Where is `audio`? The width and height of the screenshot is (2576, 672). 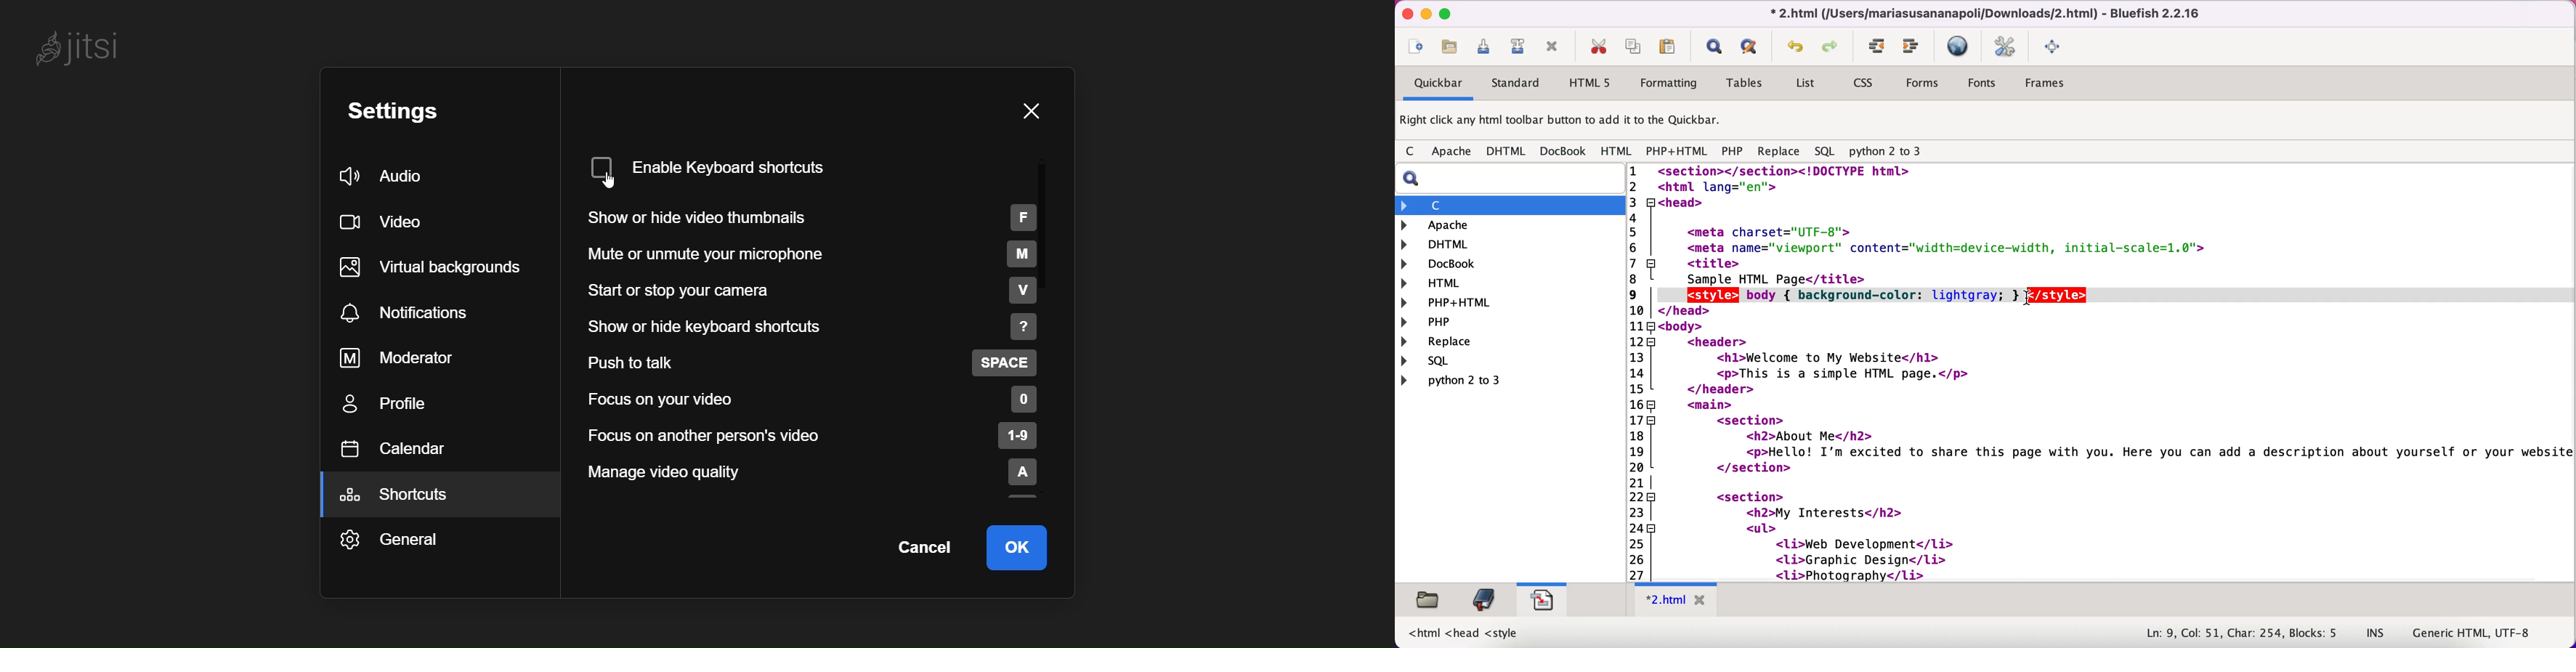
audio is located at coordinates (381, 171).